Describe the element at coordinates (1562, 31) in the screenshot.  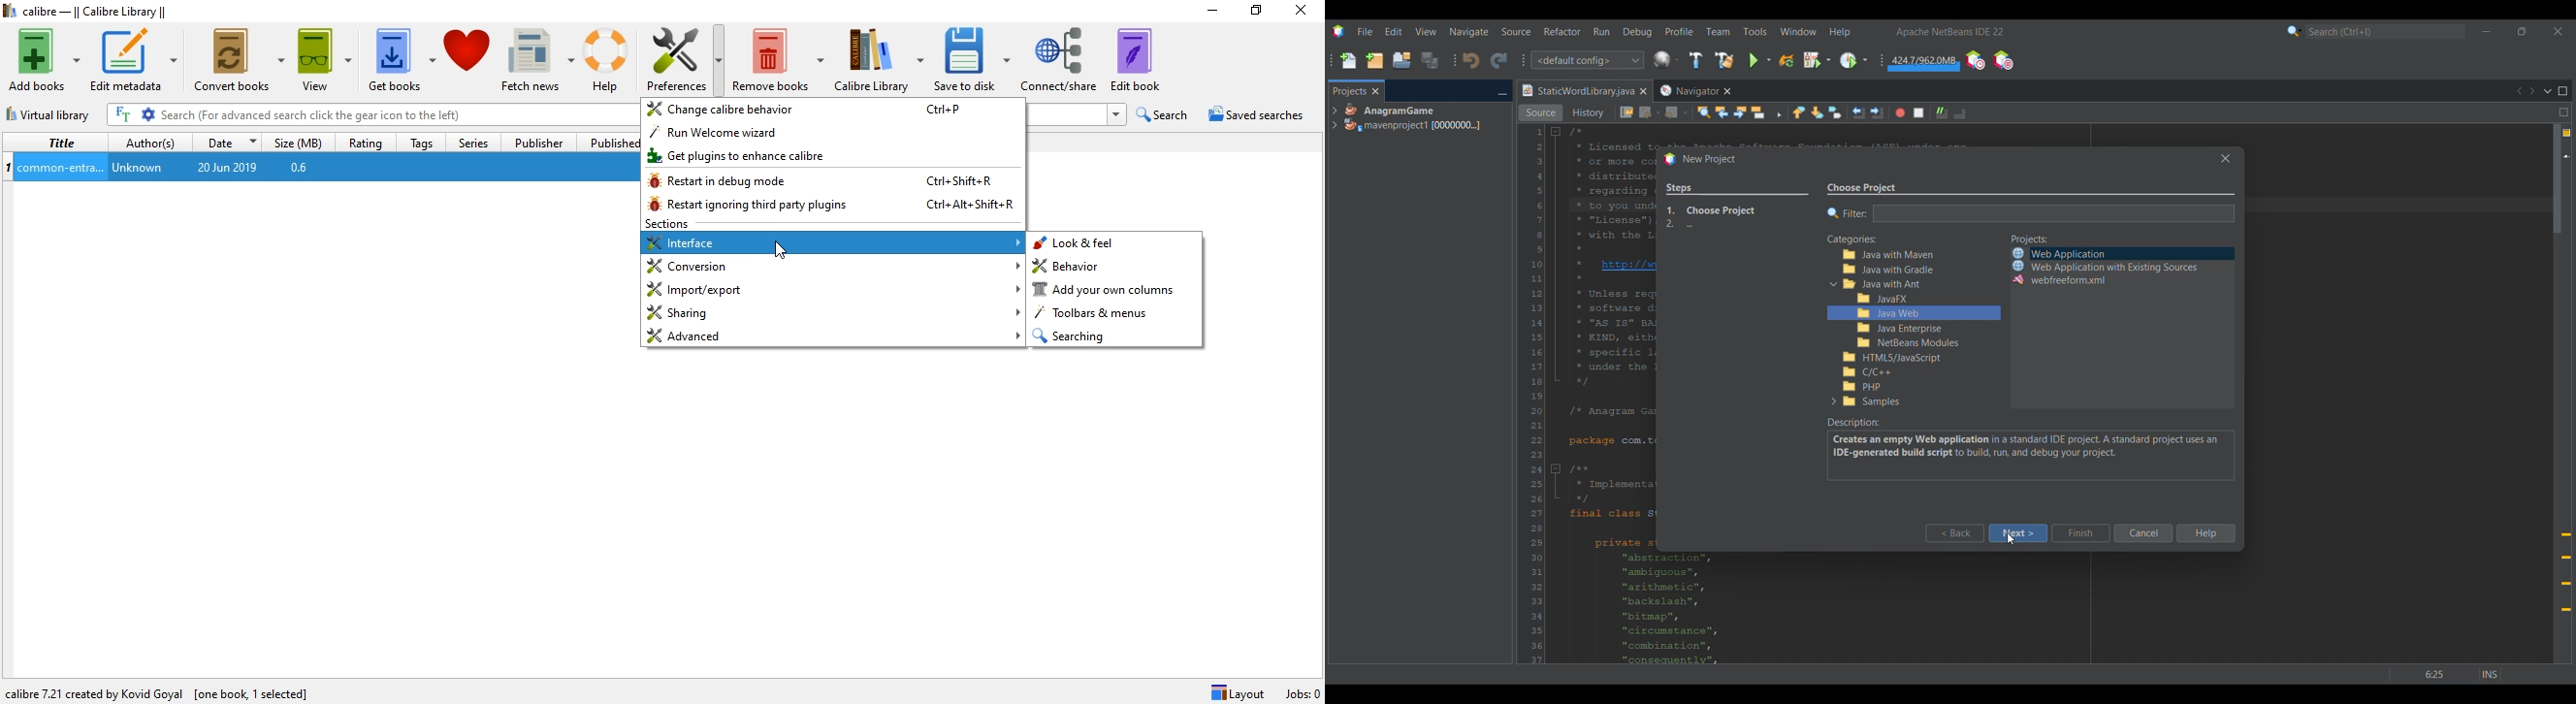
I see `Refactor menu` at that location.